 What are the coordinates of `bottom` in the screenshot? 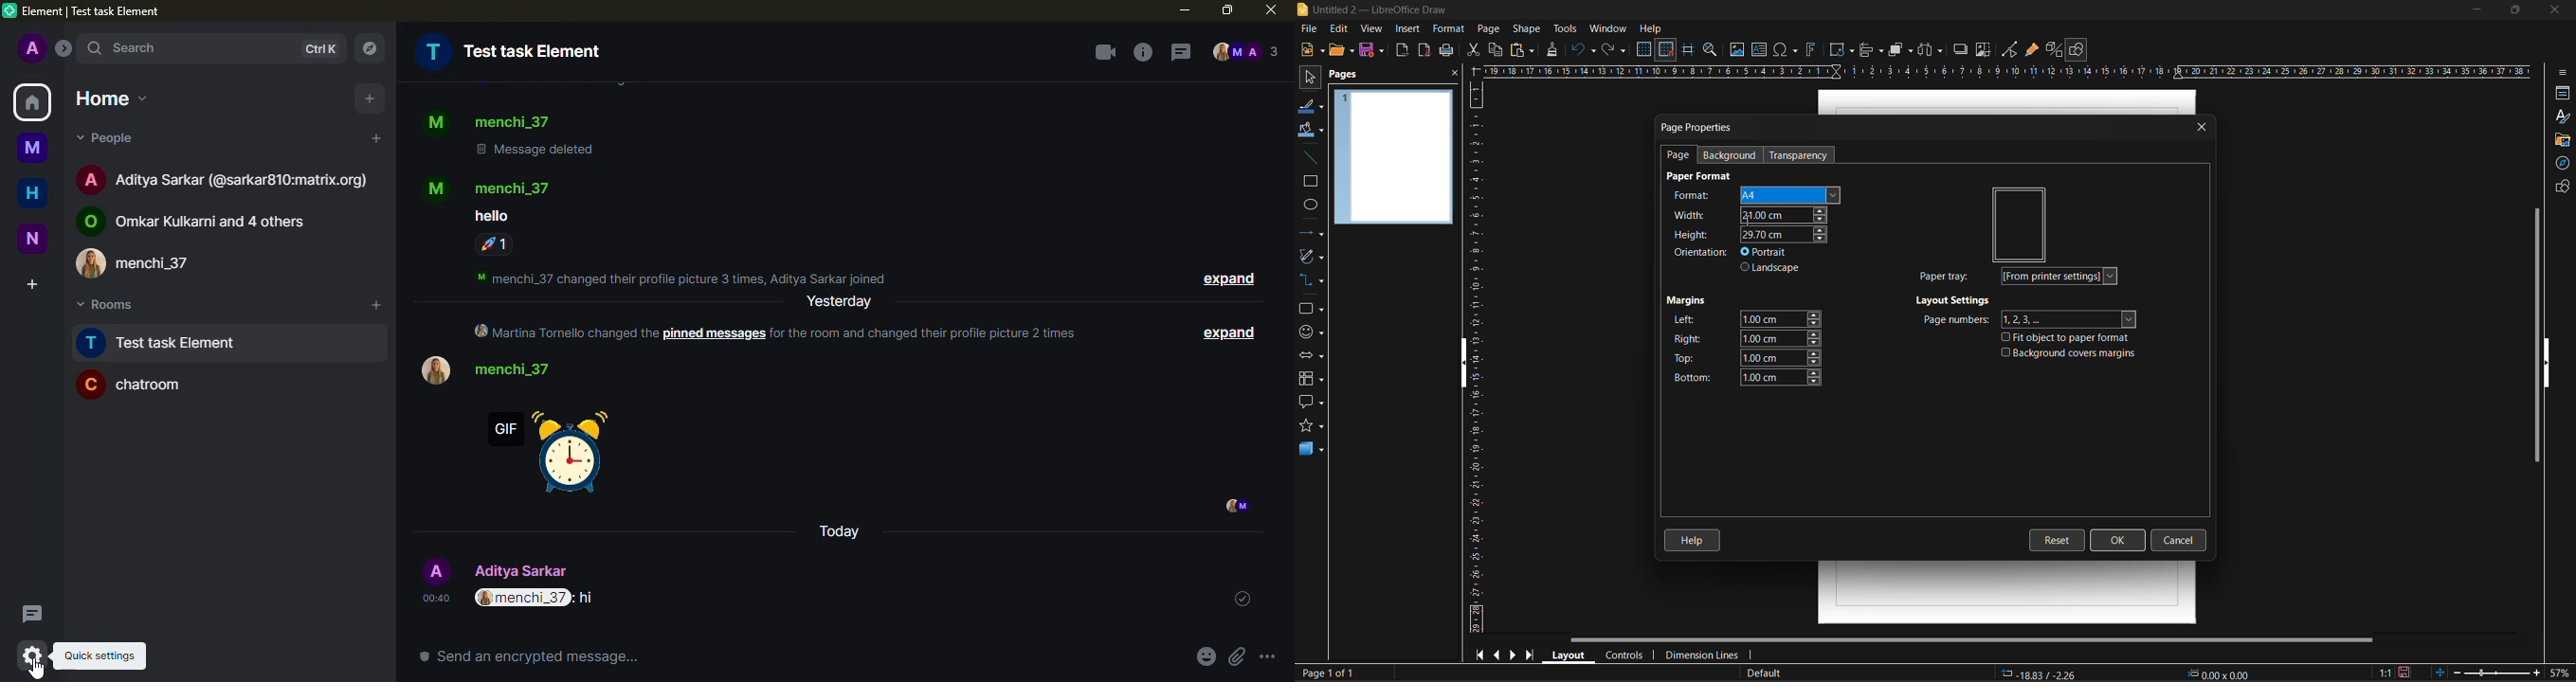 It's located at (1743, 376).